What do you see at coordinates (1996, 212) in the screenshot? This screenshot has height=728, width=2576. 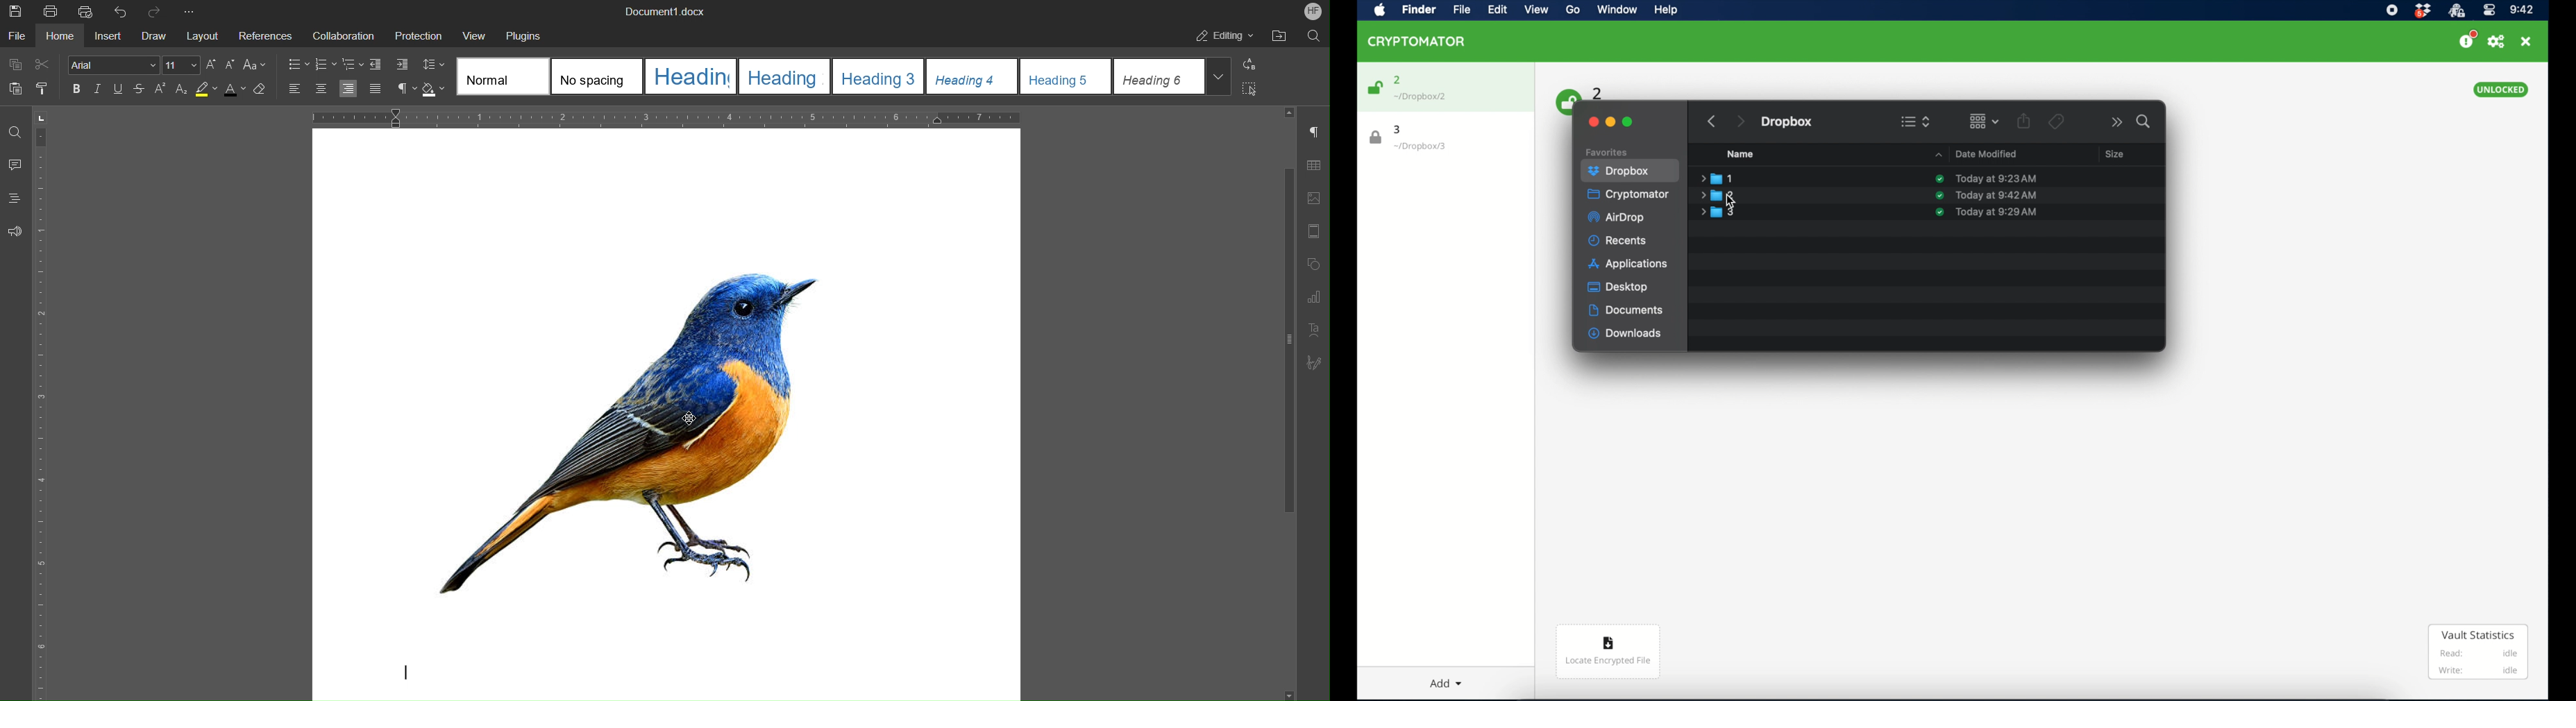 I see `date` at bounding box center [1996, 212].